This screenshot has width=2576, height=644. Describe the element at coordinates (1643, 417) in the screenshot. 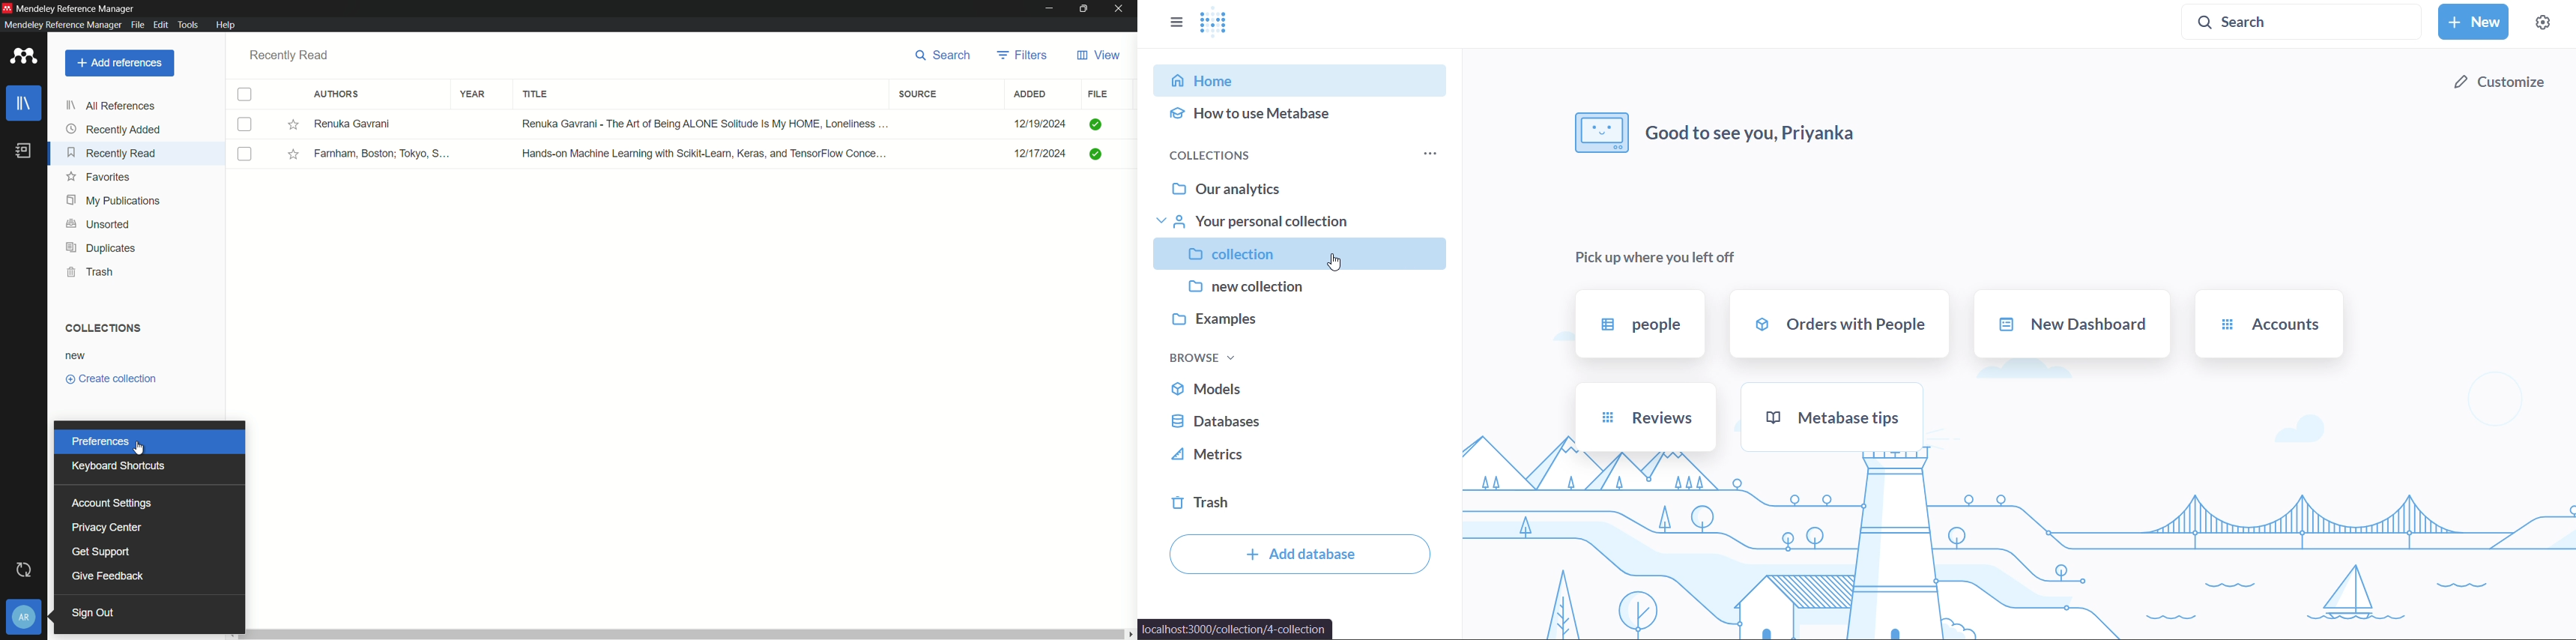

I see `reviews` at that location.